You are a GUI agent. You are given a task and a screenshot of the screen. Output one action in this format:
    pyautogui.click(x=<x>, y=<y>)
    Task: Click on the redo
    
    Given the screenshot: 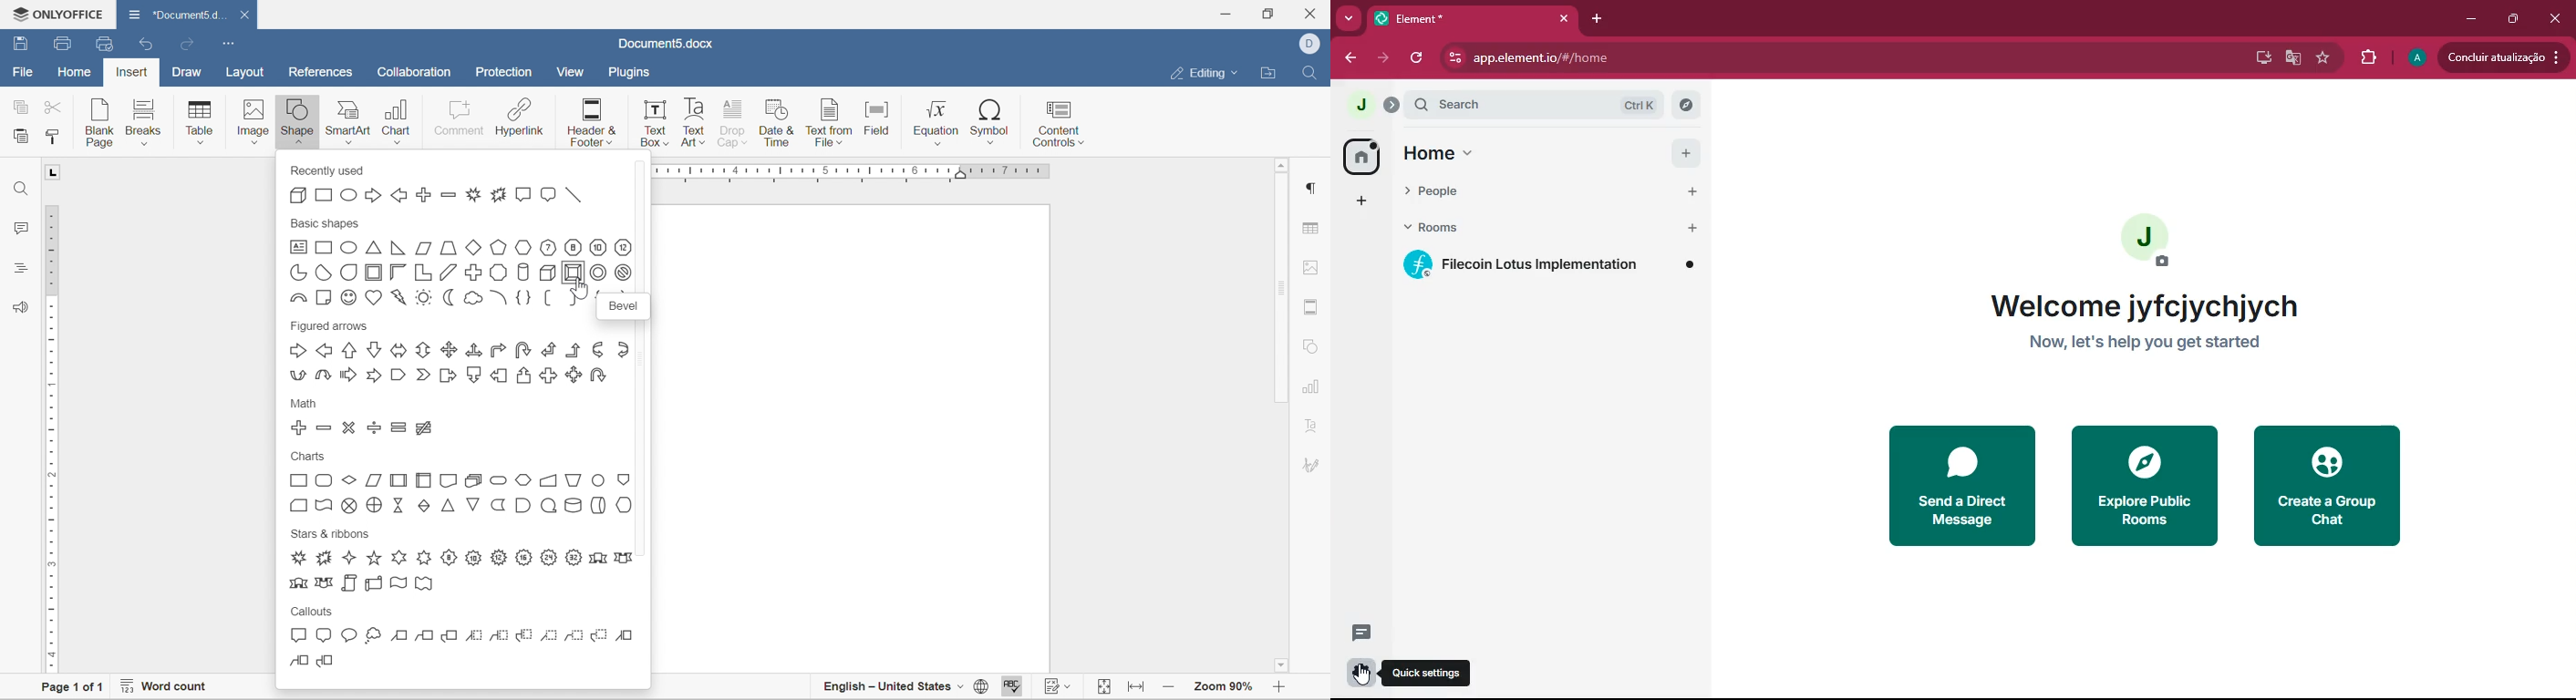 What is the action you would take?
    pyautogui.click(x=189, y=46)
    